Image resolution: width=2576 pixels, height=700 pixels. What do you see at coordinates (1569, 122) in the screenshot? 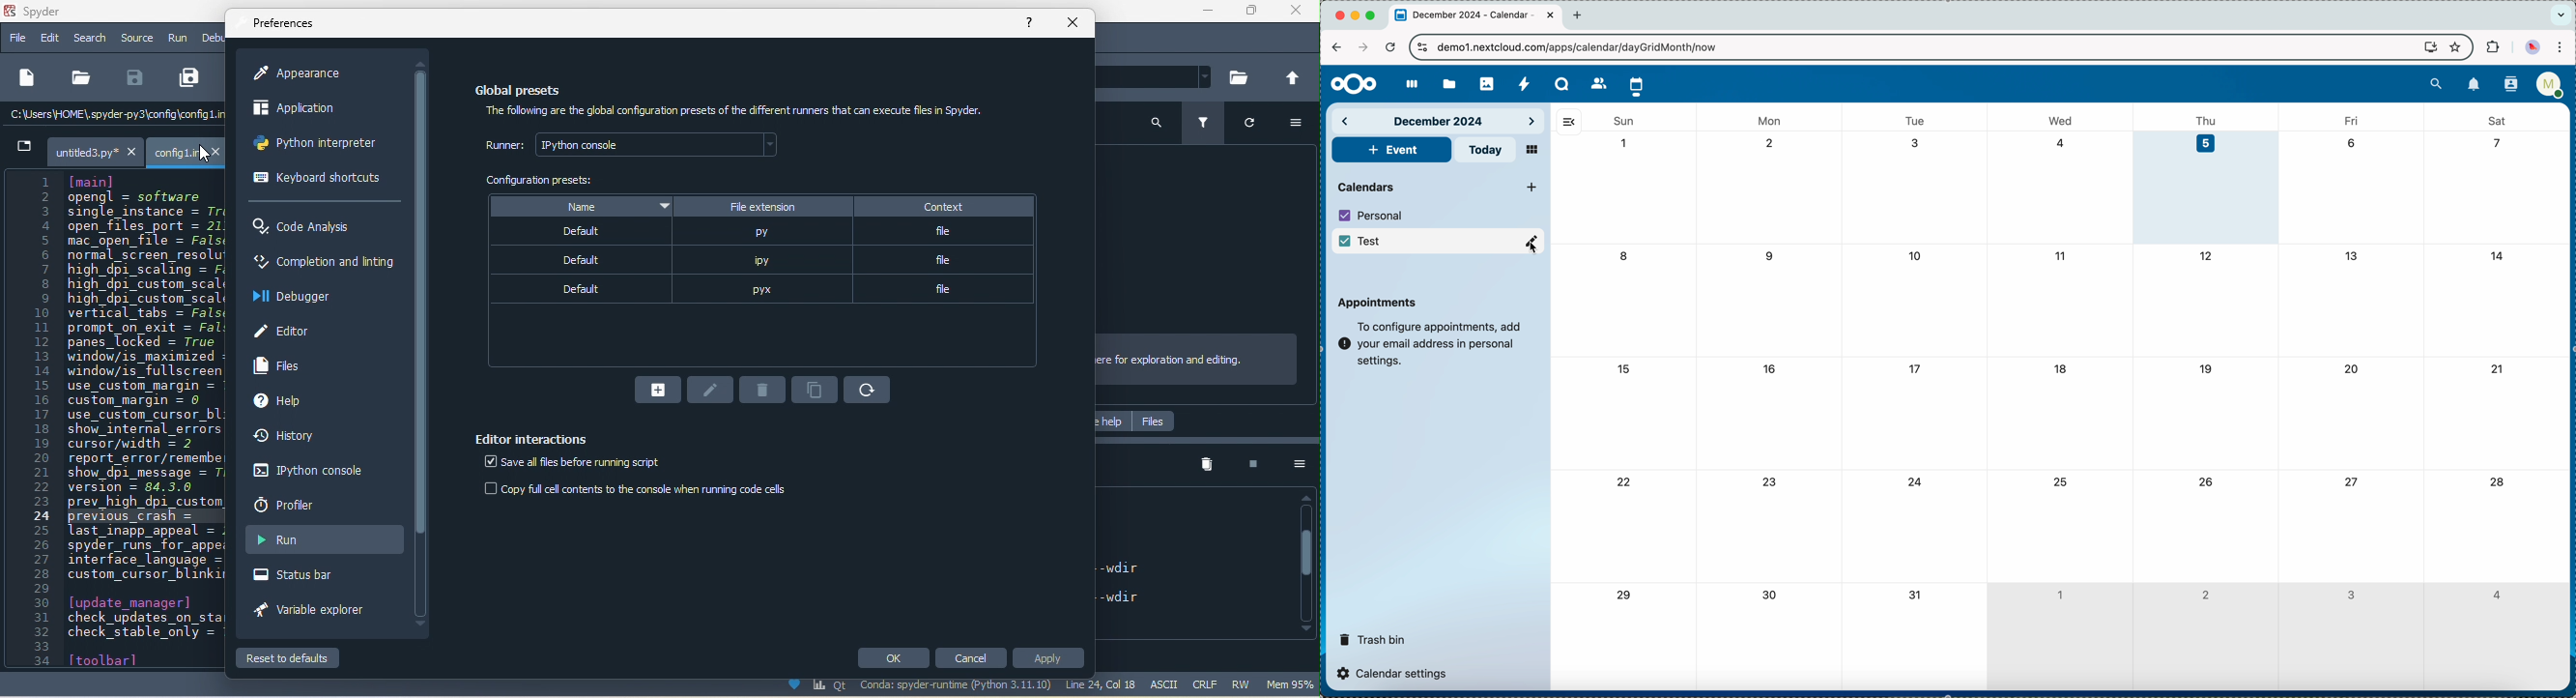
I see `hide side bar` at bounding box center [1569, 122].